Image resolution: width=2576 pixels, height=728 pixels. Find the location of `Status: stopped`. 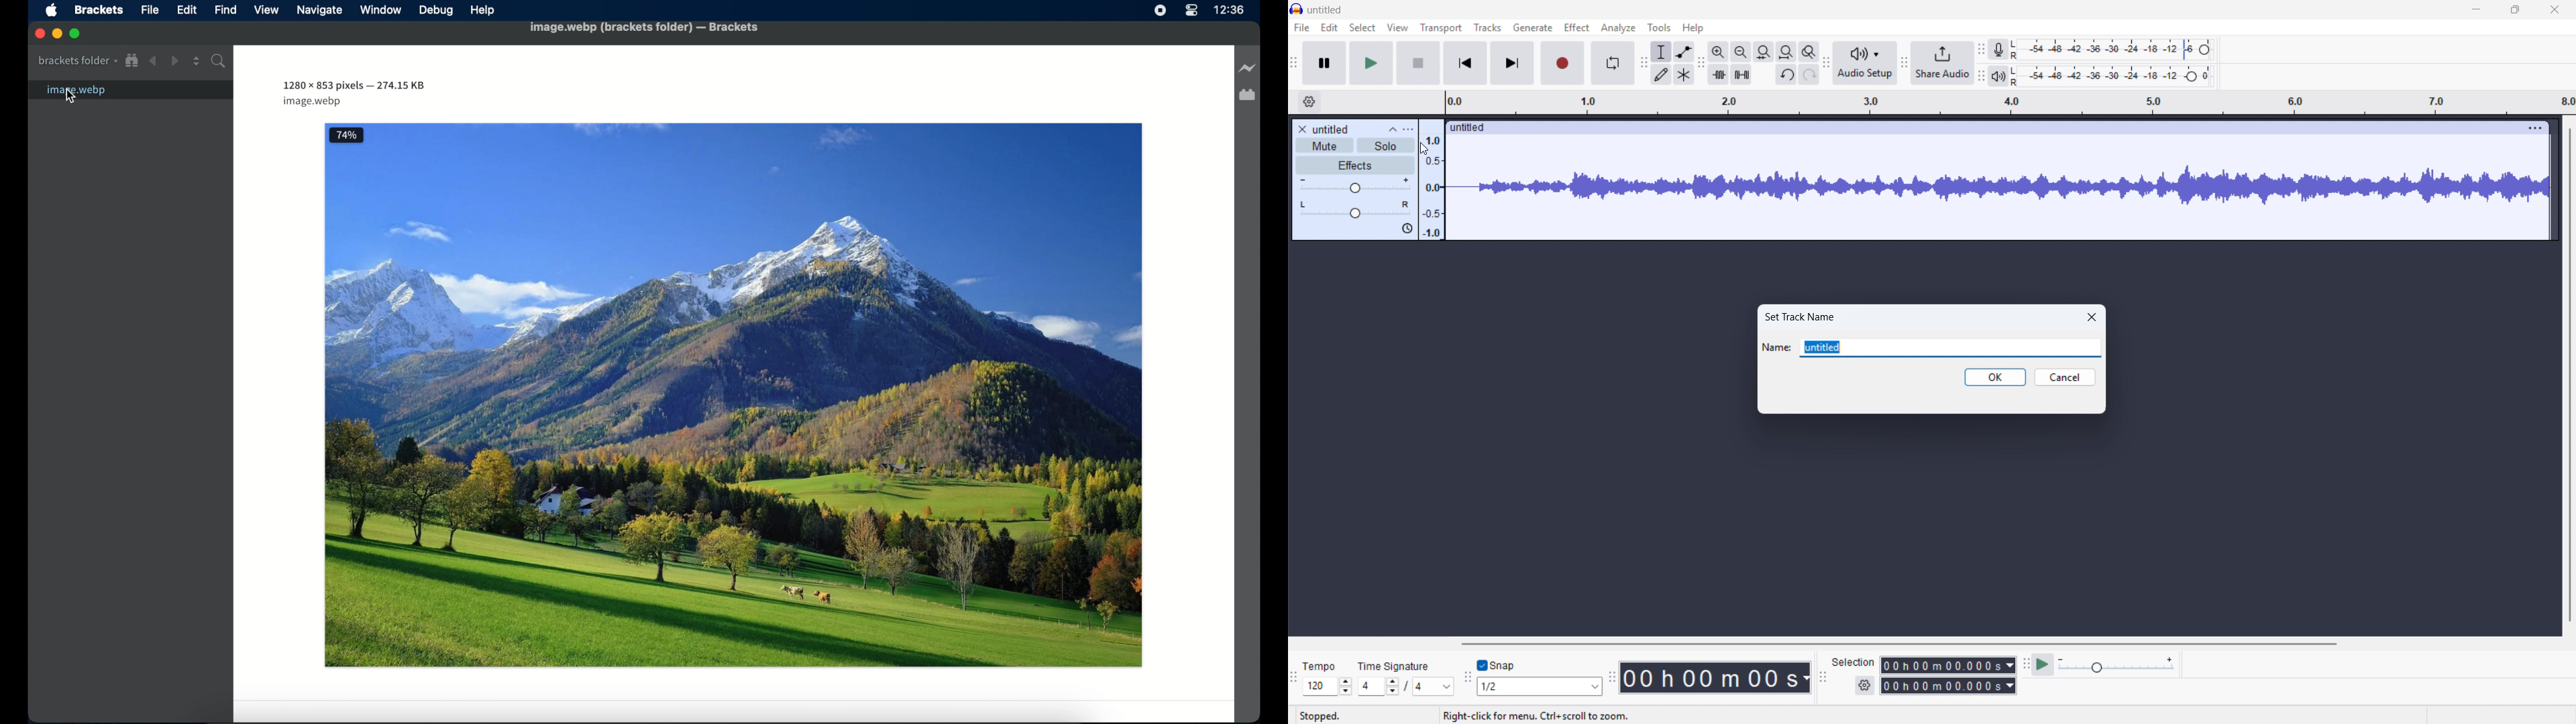

Status: stopped is located at coordinates (1320, 716).